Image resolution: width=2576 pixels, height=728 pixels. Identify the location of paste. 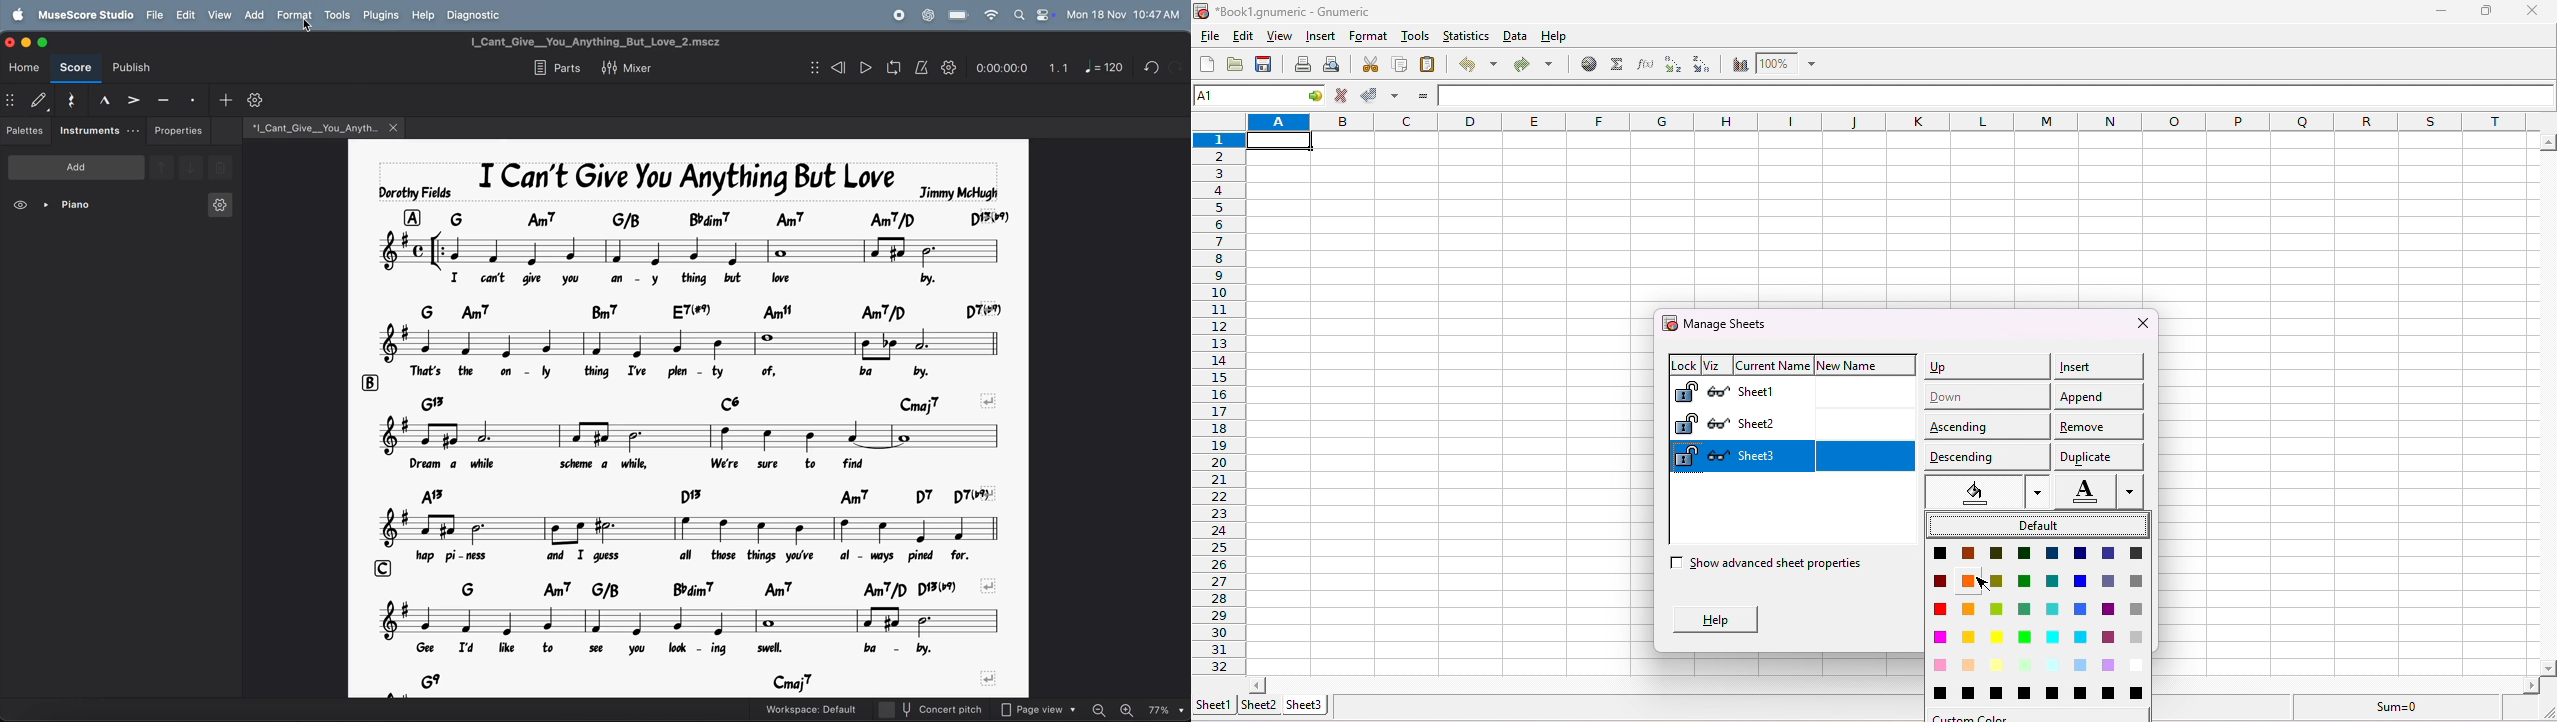
(1432, 67).